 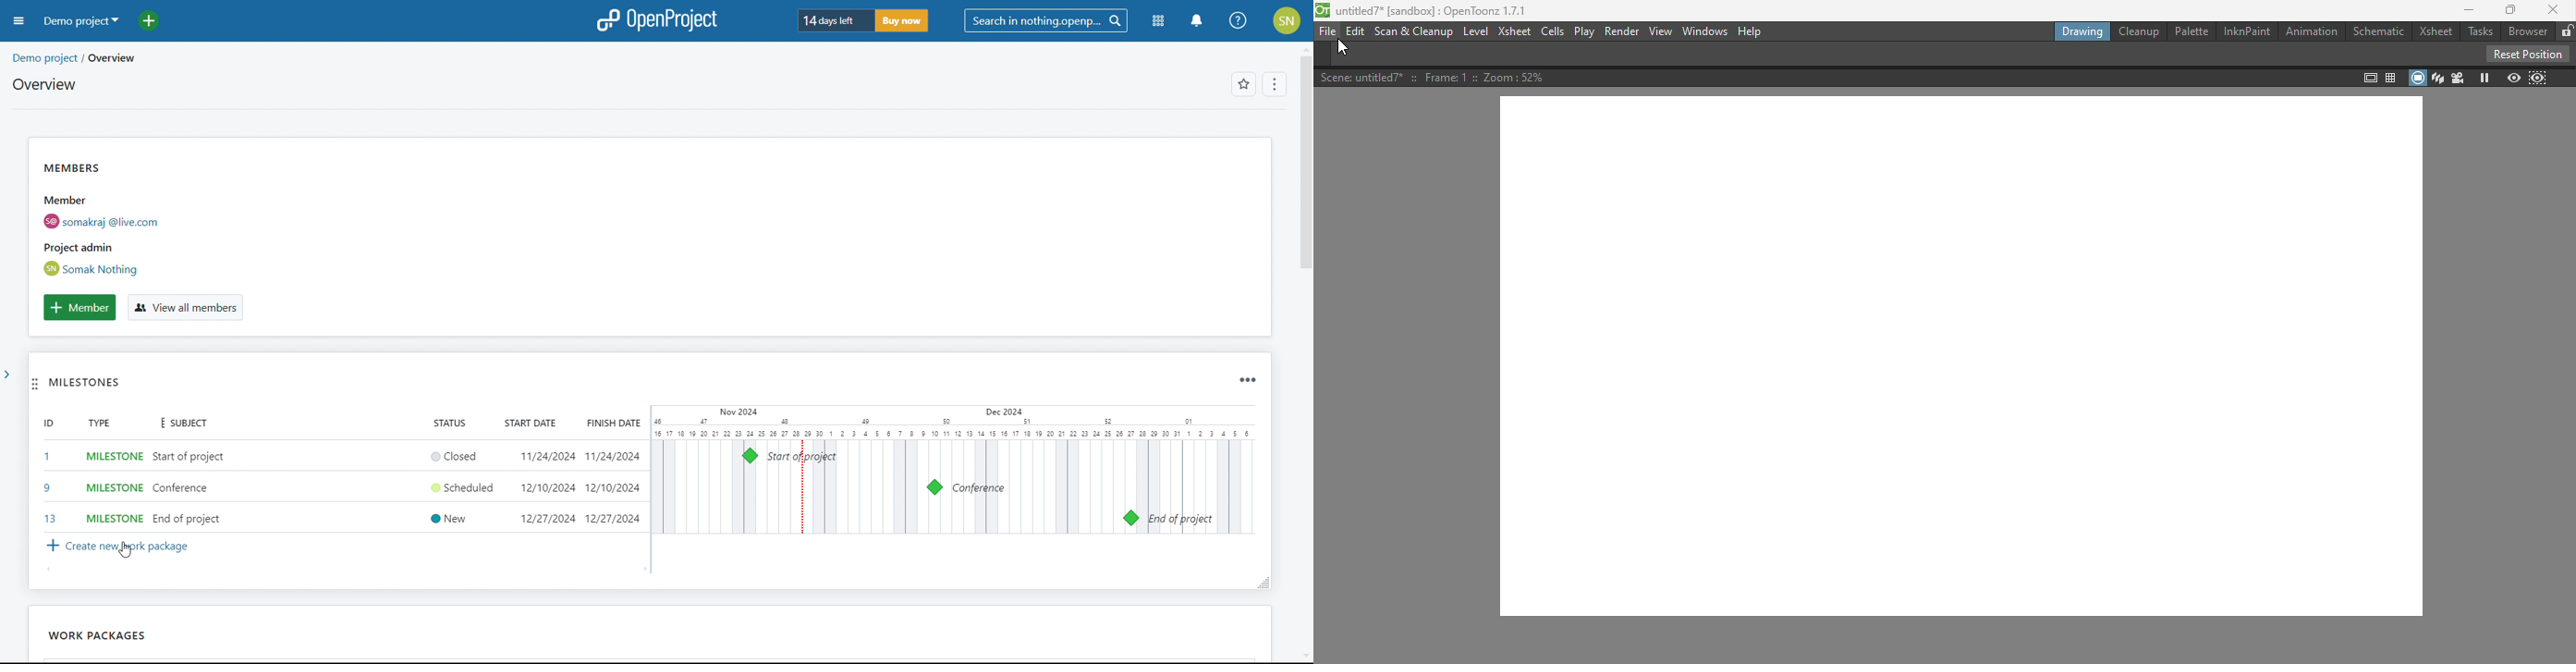 I want to click on notification, so click(x=1196, y=21).